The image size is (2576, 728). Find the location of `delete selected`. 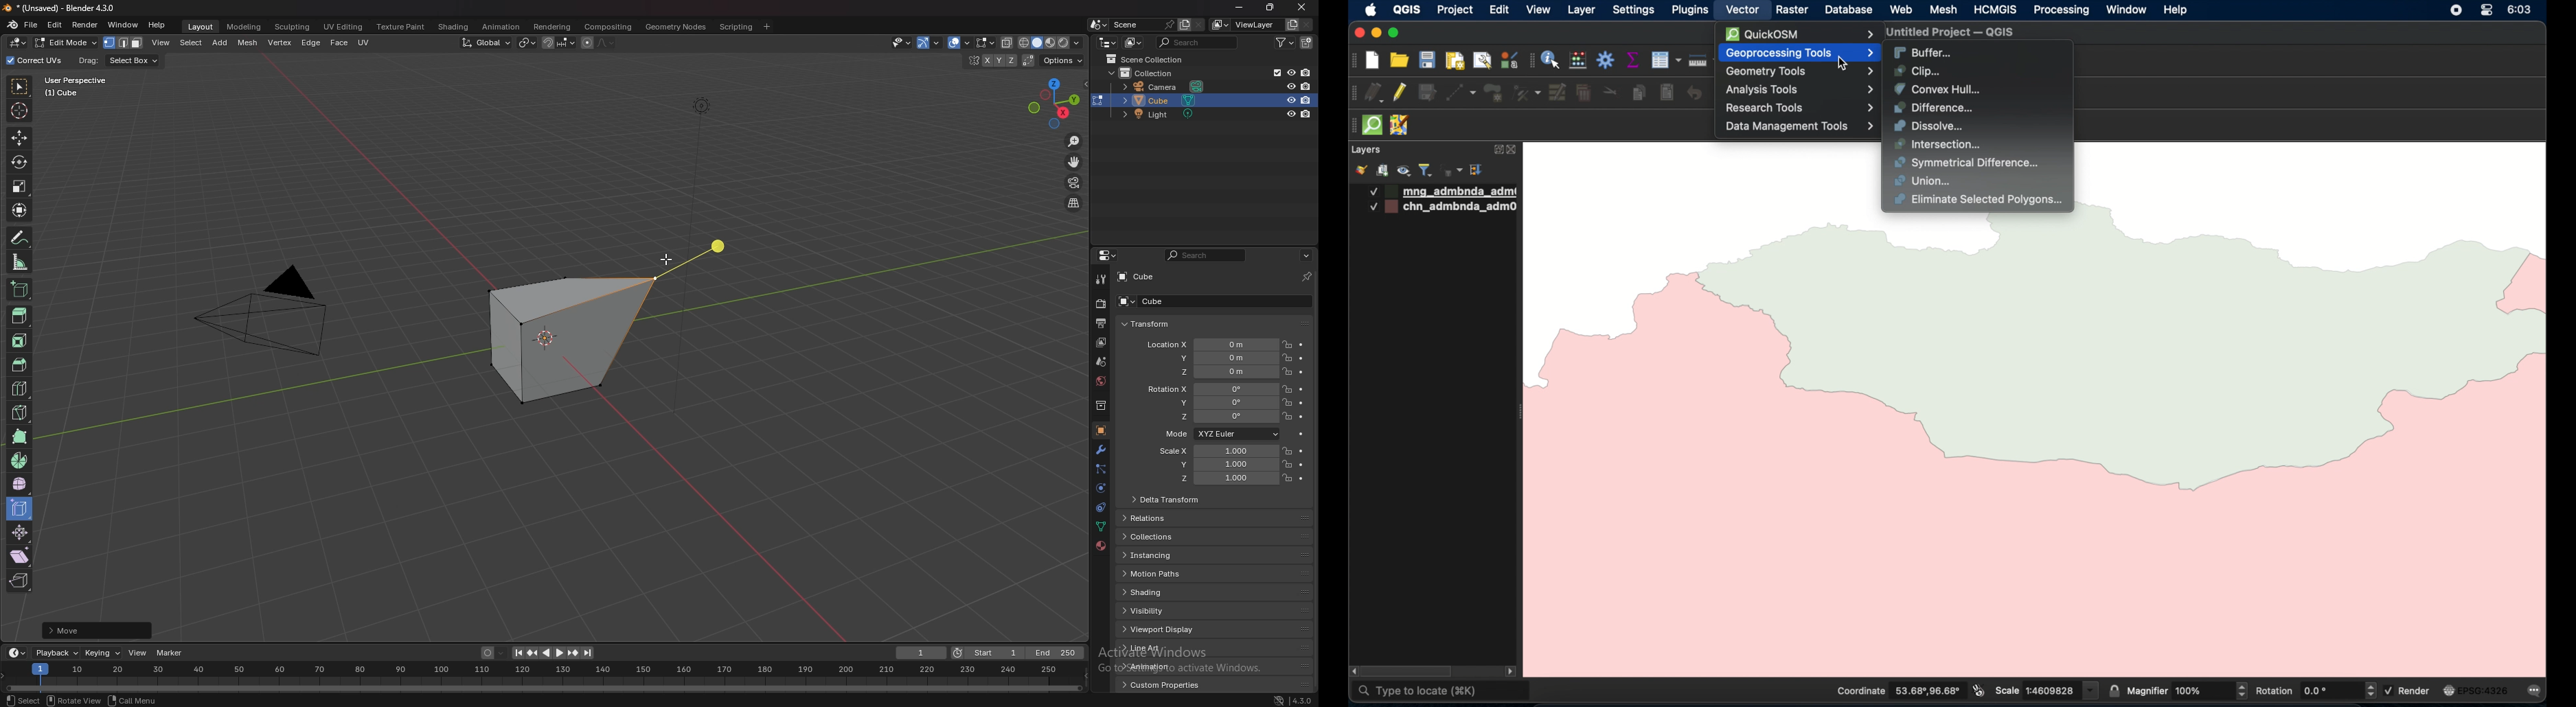

delete selected is located at coordinates (1584, 94).